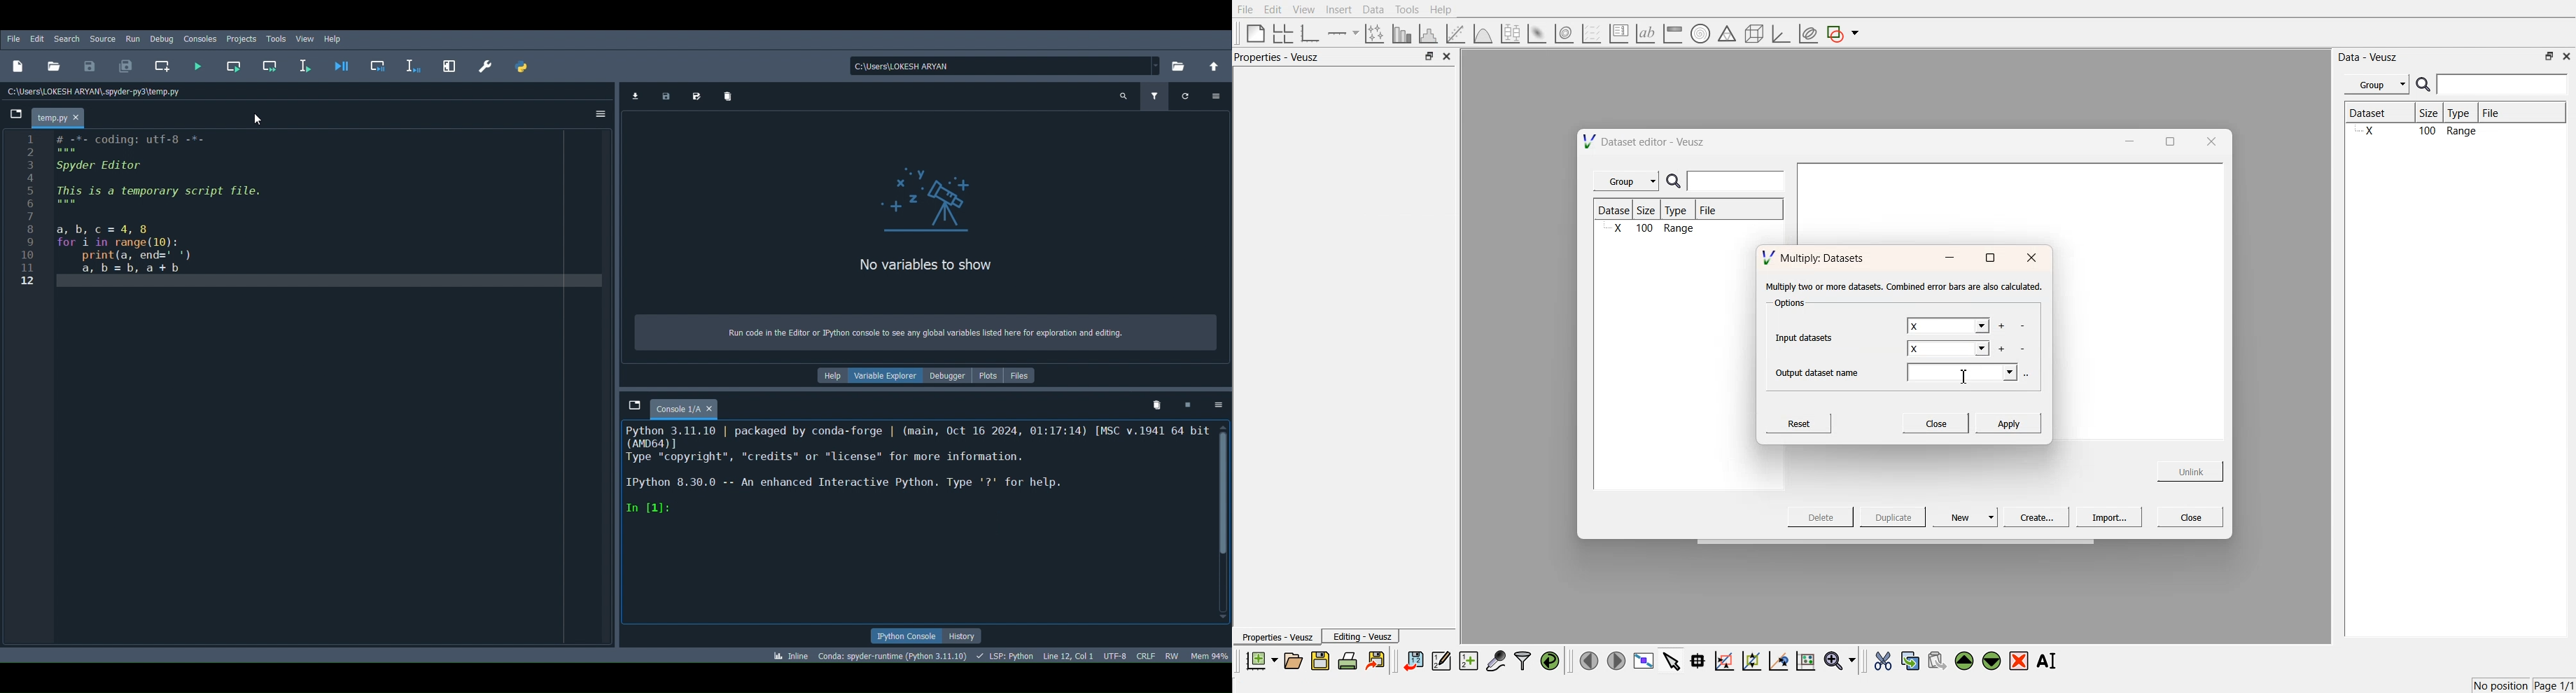  Describe the element at coordinates (696, 96) in the screenshot. I see `Save data as` at that location.